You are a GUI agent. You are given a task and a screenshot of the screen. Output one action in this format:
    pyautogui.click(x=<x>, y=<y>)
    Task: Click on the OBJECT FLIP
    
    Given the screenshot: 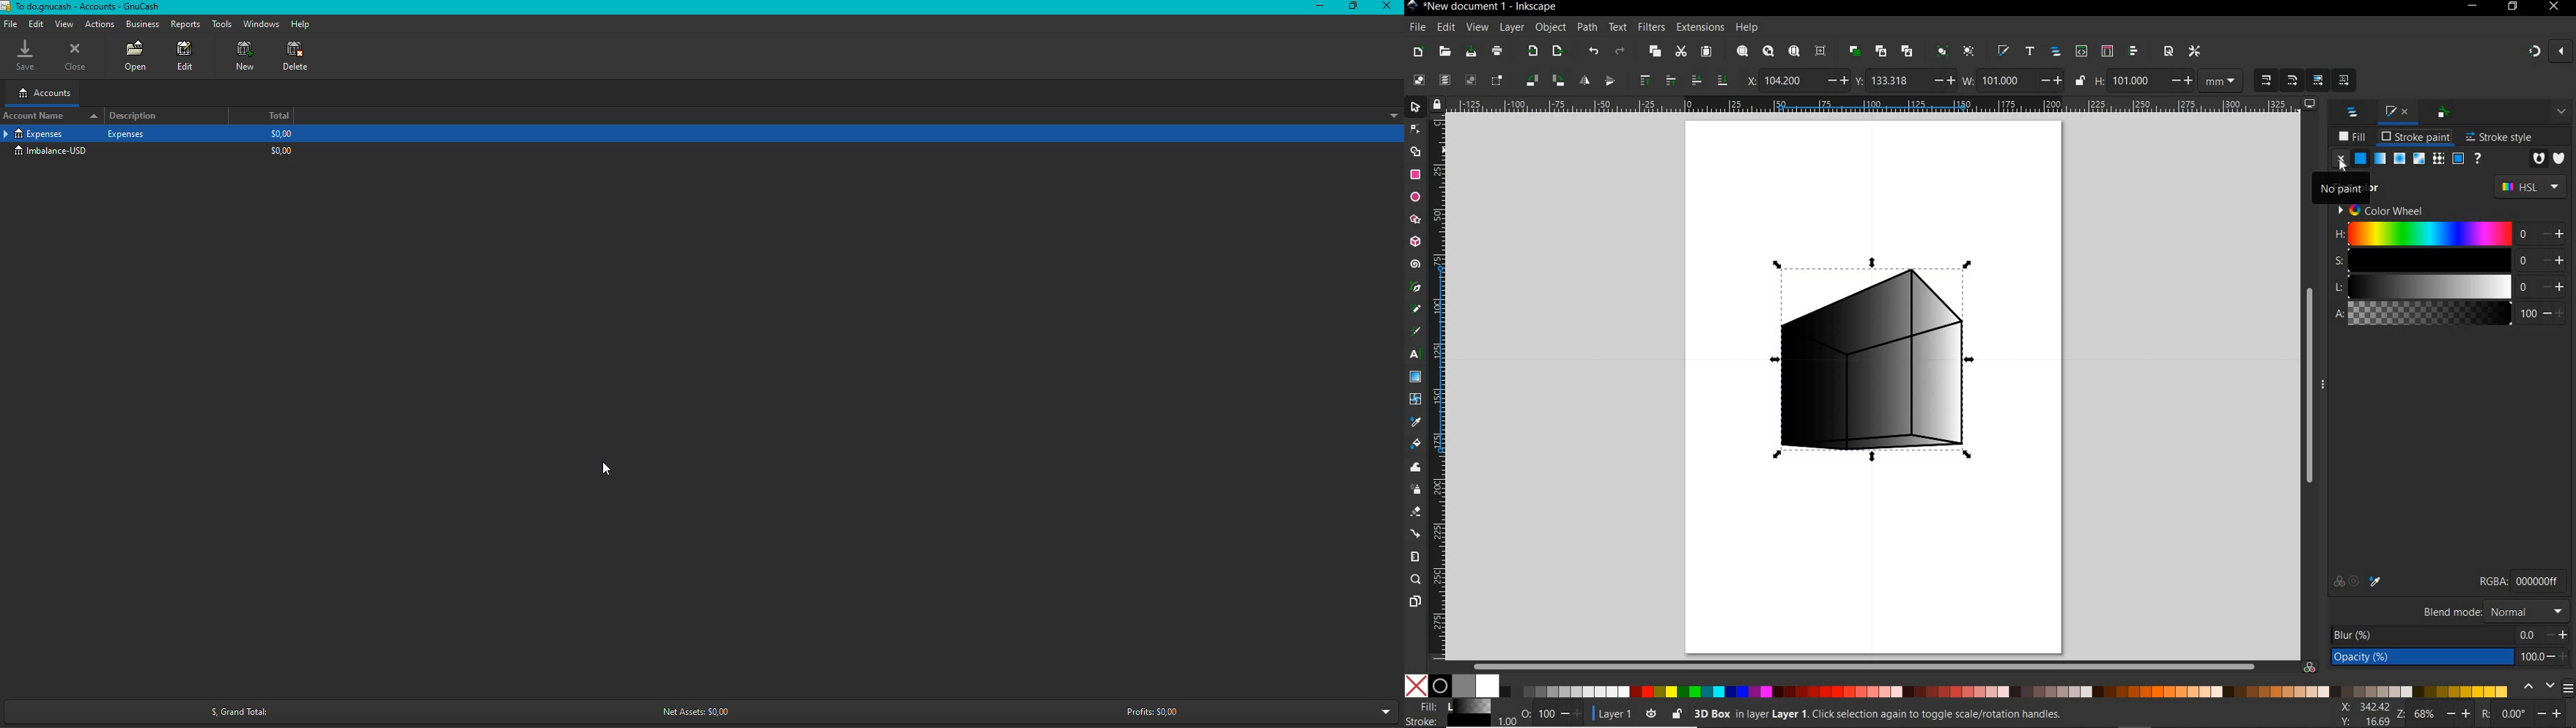 What is the action you would take?
    pyautogui.click(x=1609, y=81)
    